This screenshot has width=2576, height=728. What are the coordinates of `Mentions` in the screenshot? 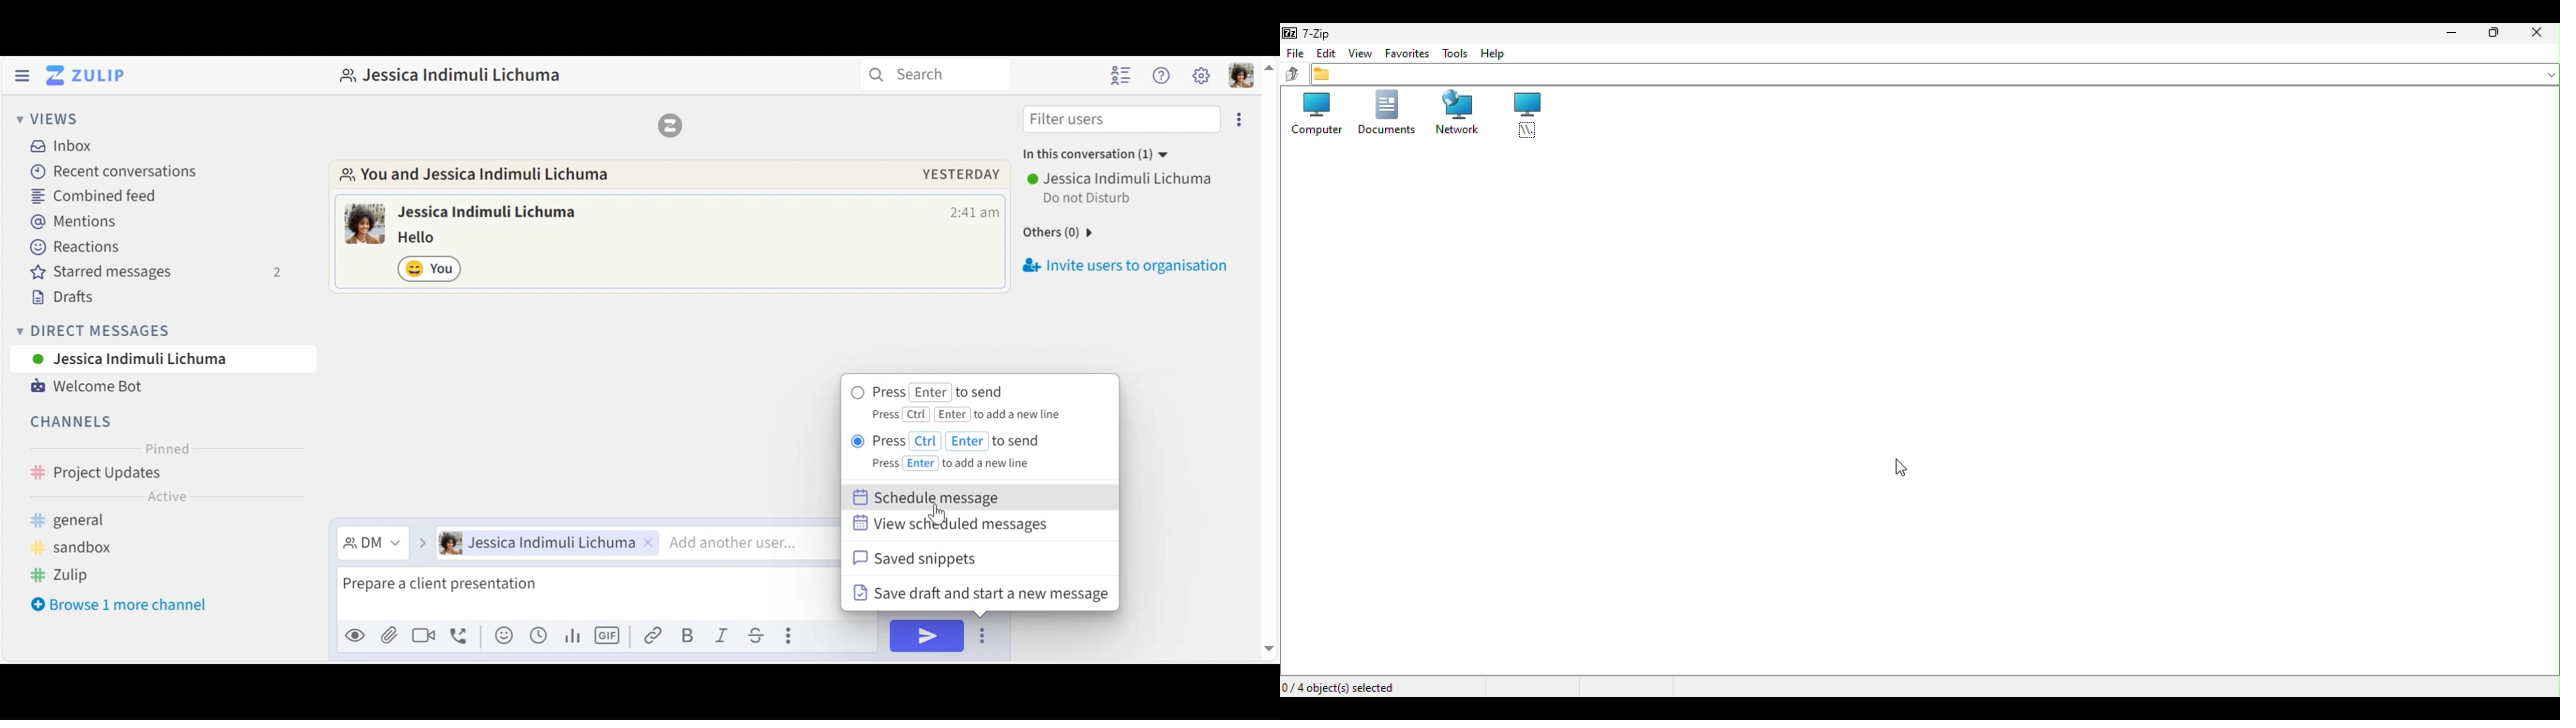 It's located at (75, 223).